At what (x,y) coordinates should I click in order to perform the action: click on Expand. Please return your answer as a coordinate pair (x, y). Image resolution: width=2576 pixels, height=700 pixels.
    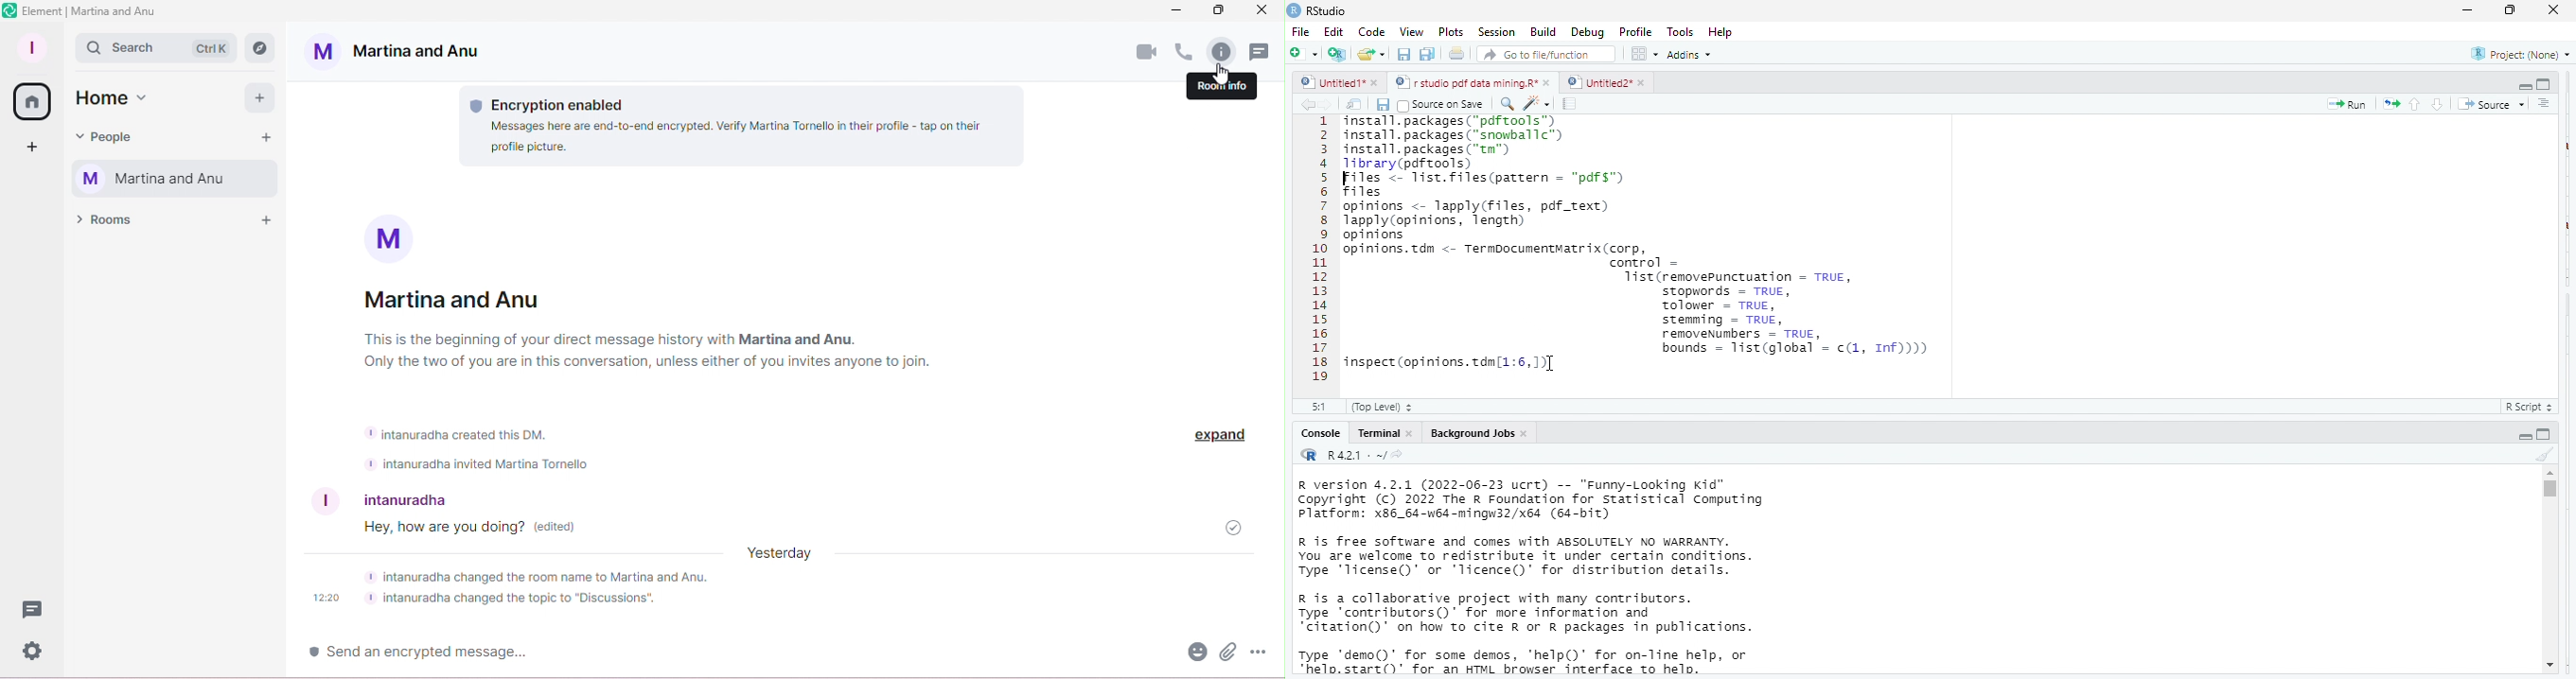
    Looking at the image, I should click on (1220, 435).